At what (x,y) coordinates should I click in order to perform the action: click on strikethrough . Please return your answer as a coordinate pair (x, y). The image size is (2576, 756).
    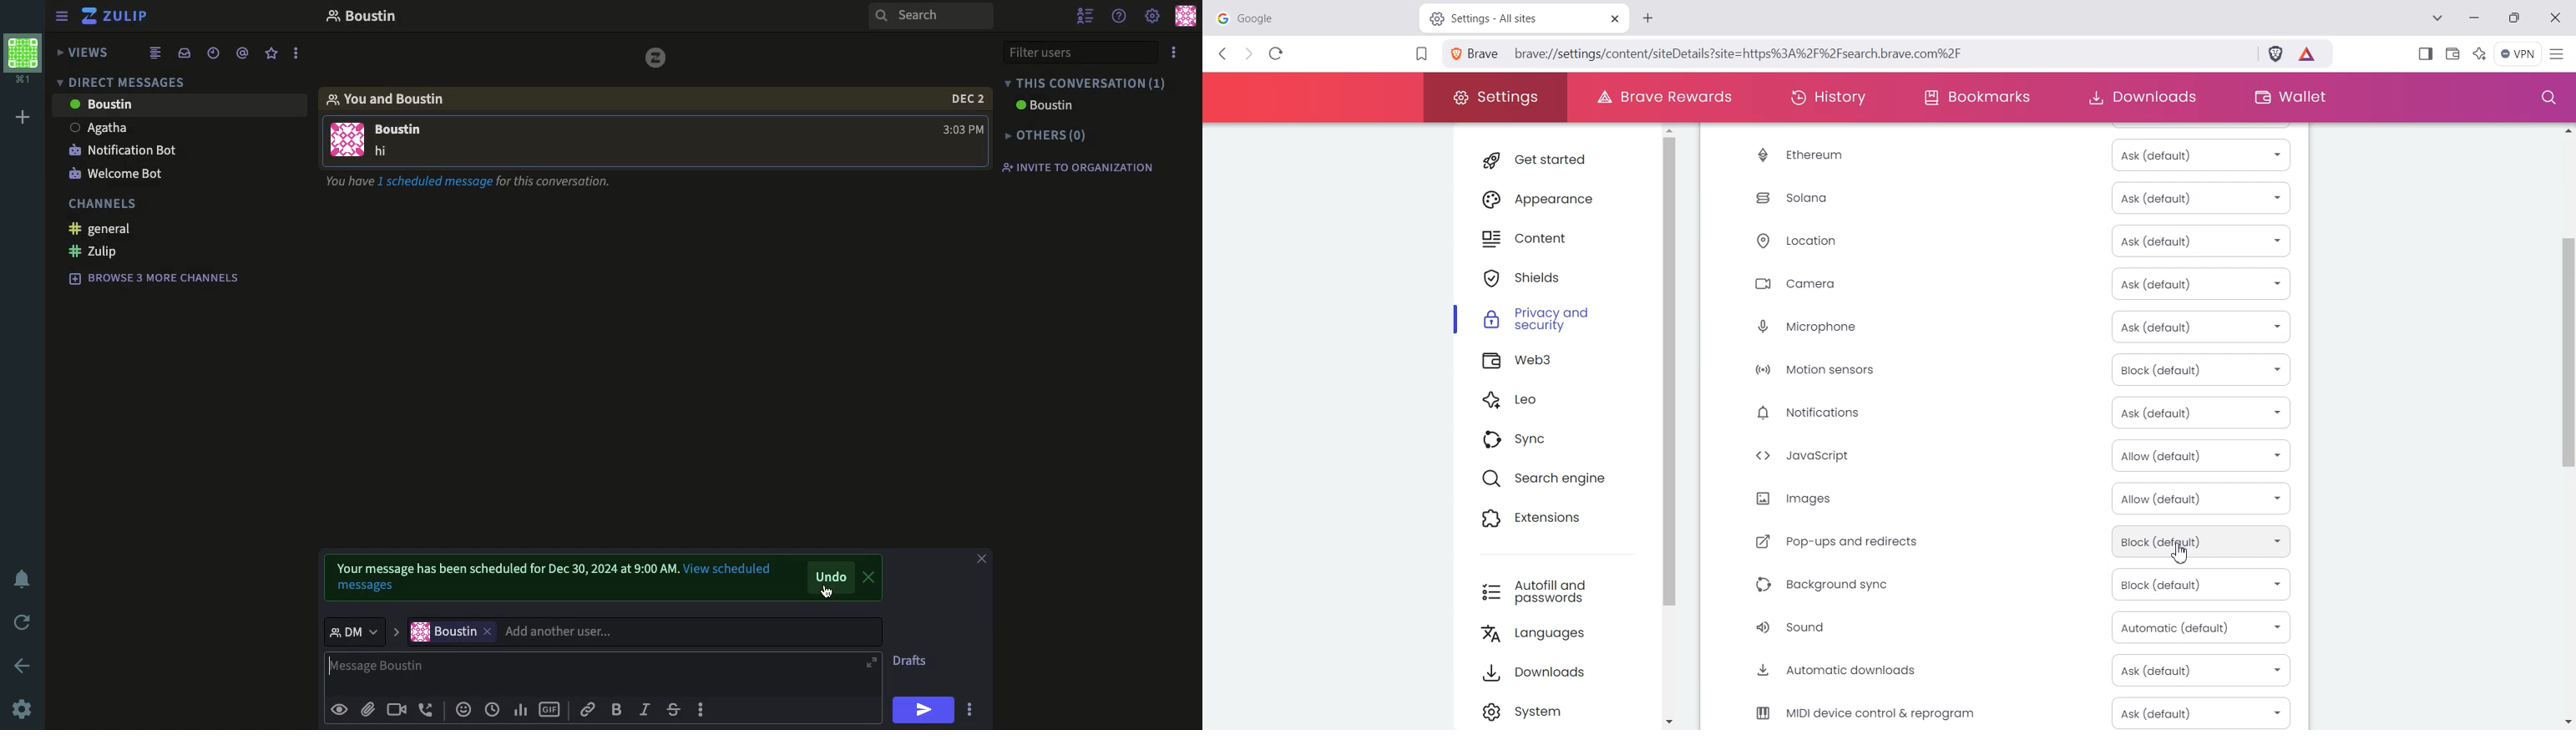
    Looking at the image, I should click on (676, 707).